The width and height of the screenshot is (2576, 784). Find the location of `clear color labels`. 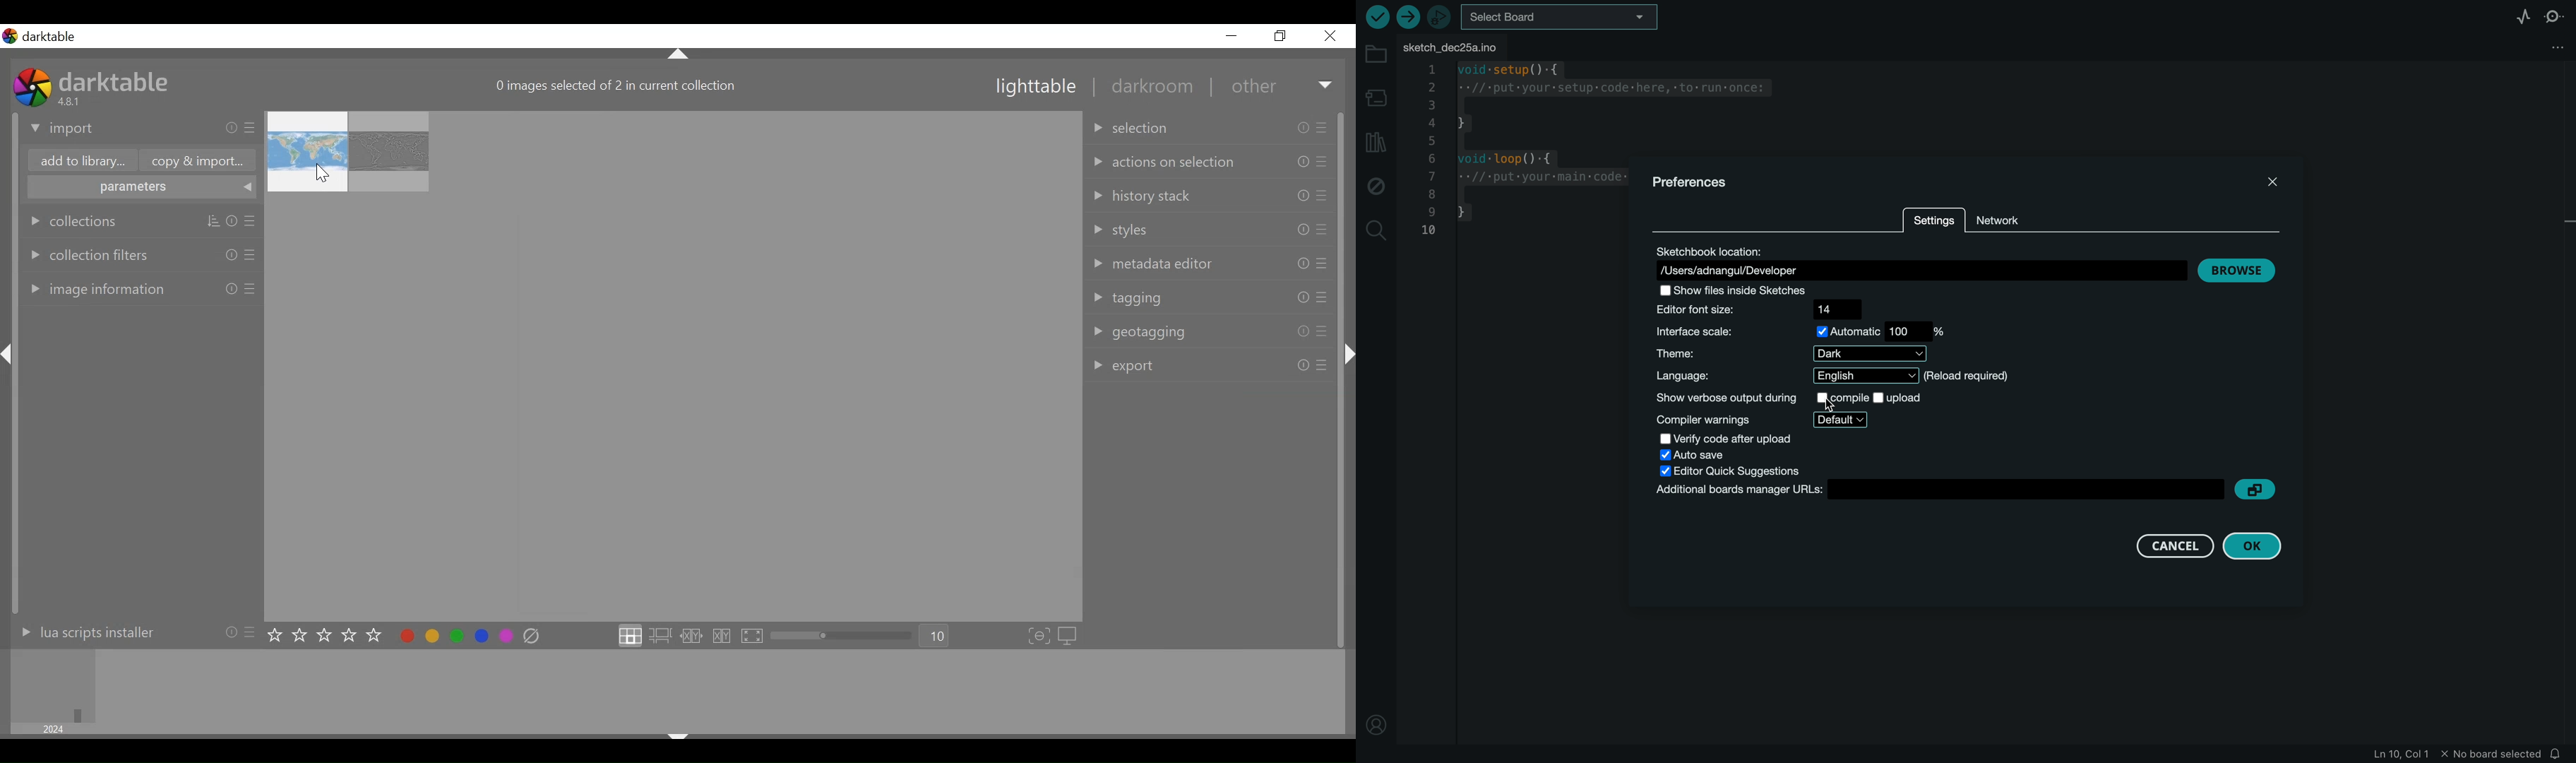

clear color labels is located at coordinates (531, 637).